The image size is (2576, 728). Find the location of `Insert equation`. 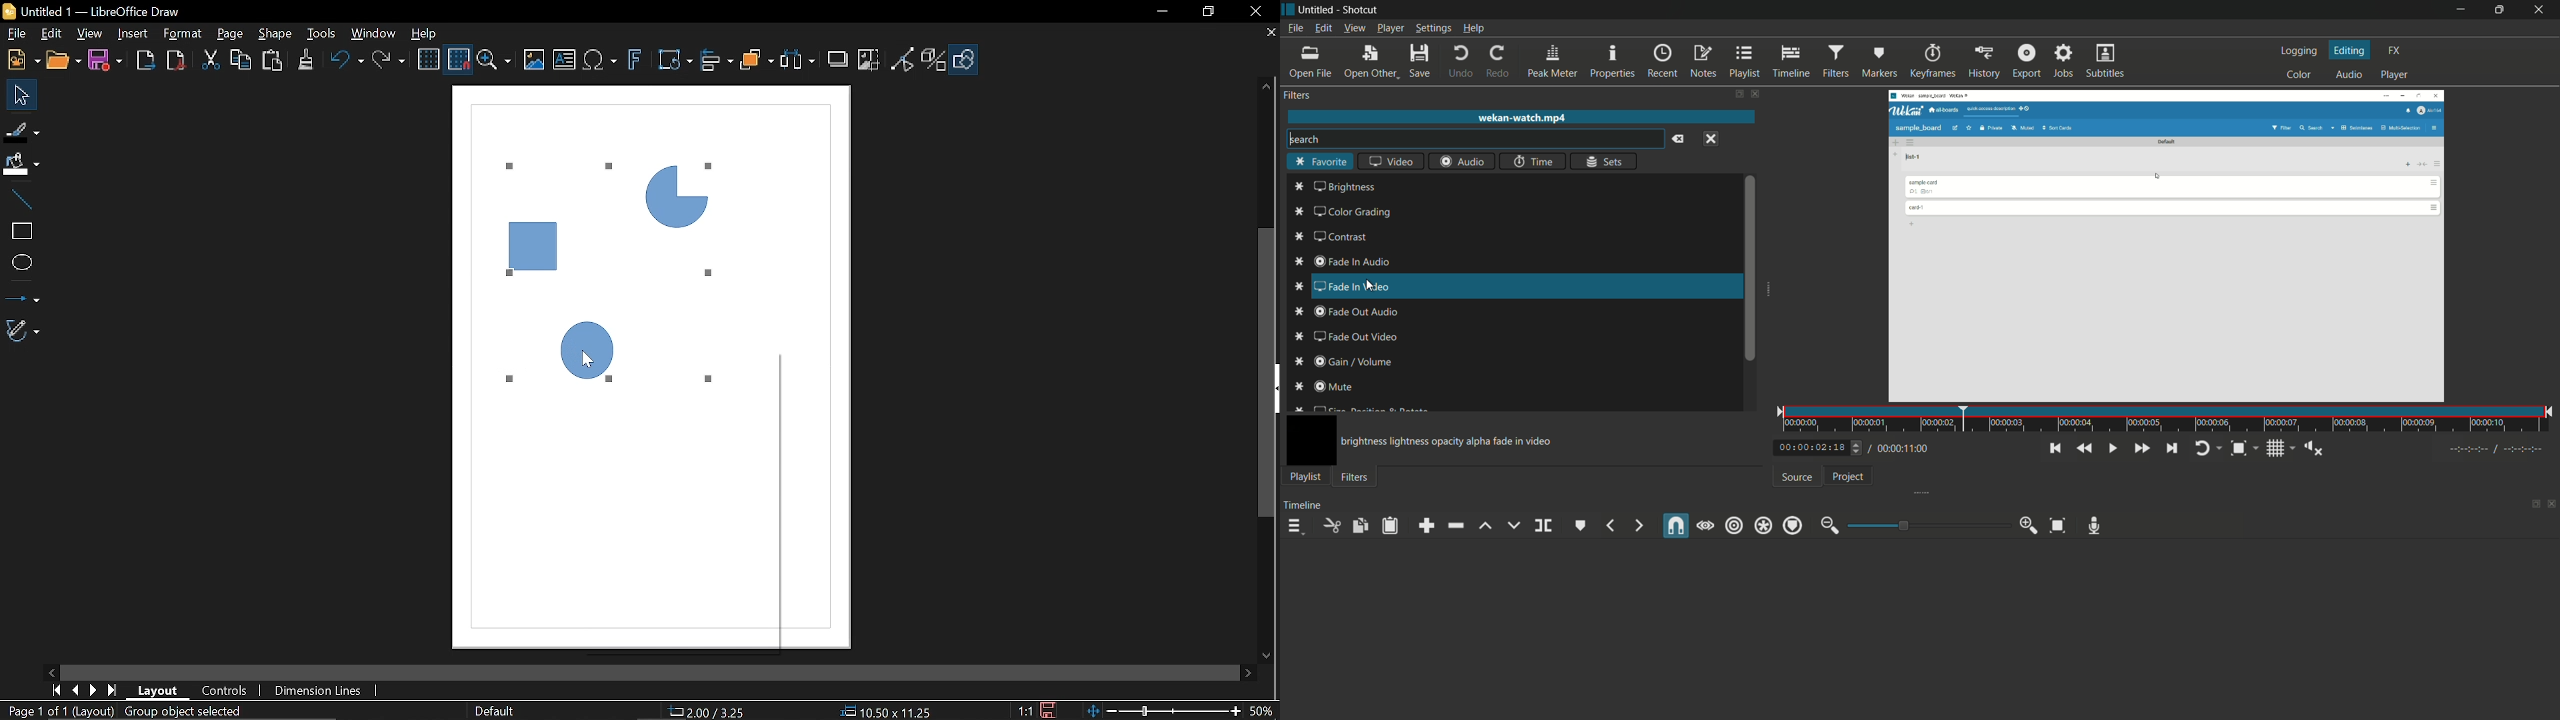

Insert equation is located at coordinates (603, 62).